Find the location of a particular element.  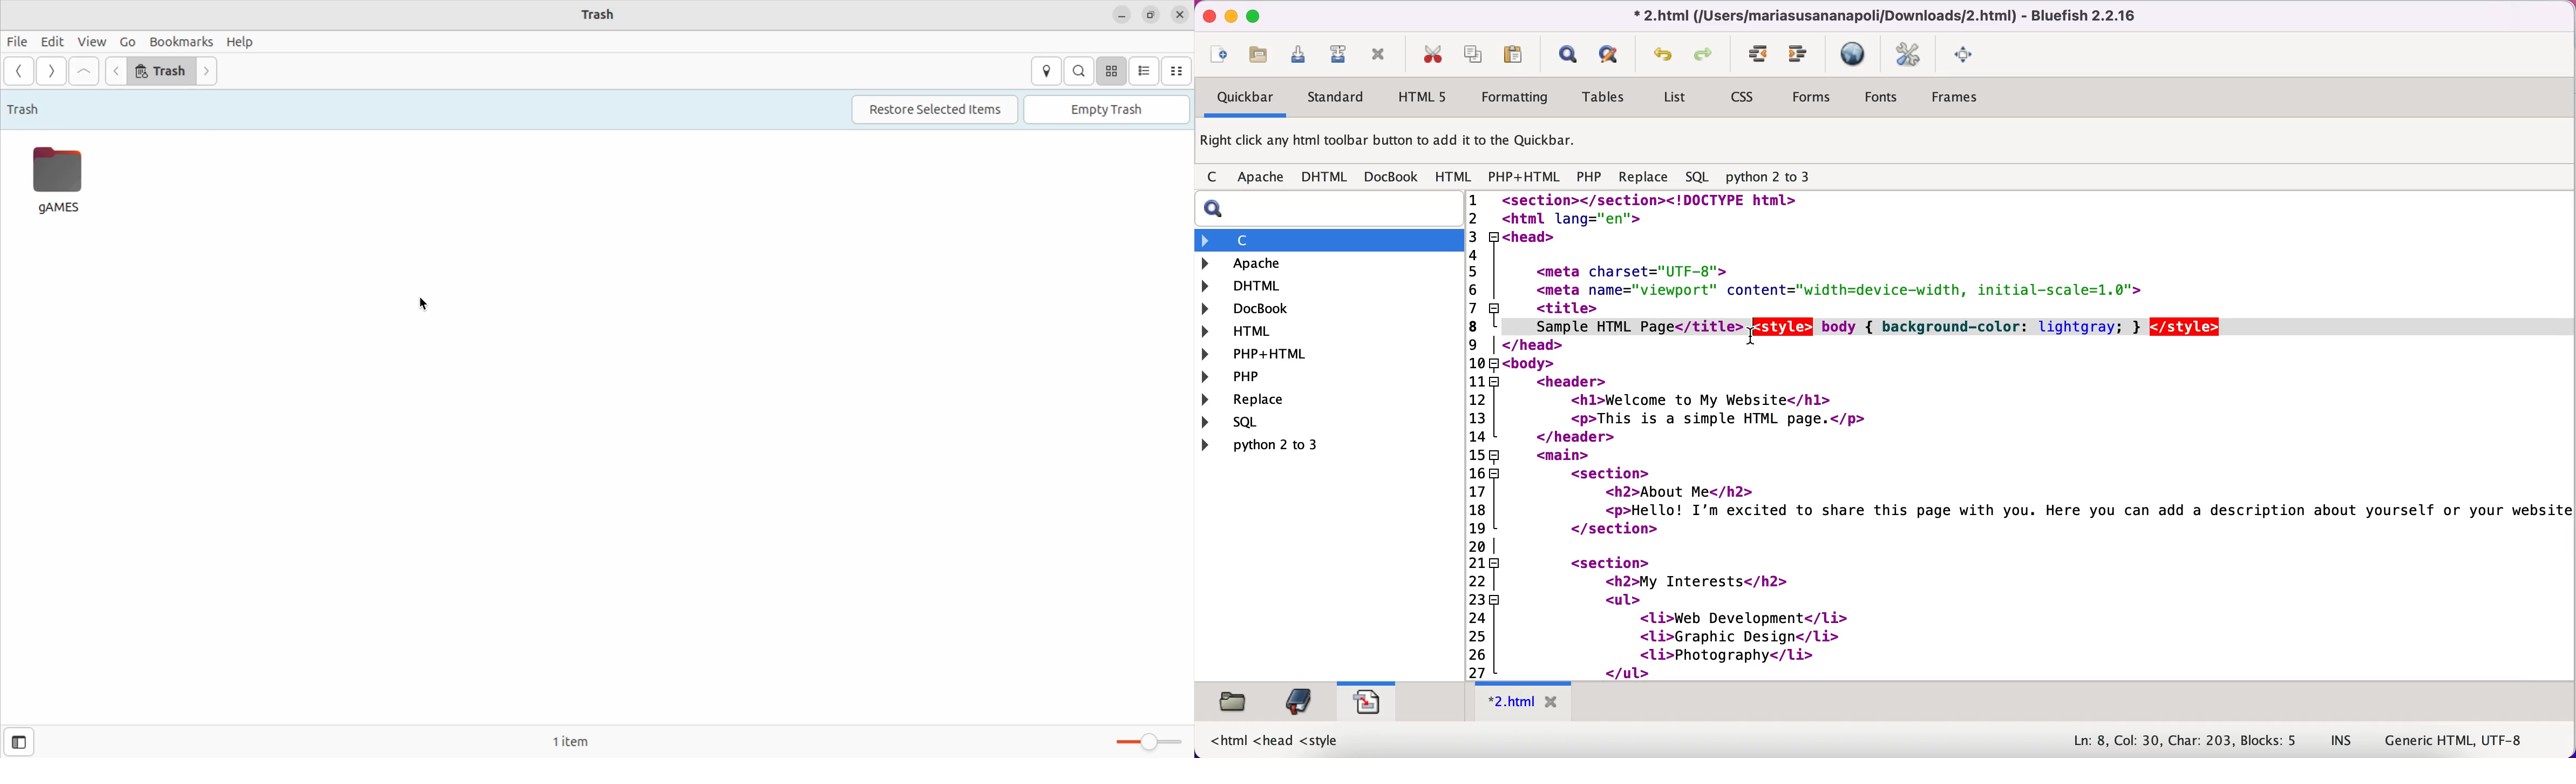

frames is located at coordinates (1958, 97).